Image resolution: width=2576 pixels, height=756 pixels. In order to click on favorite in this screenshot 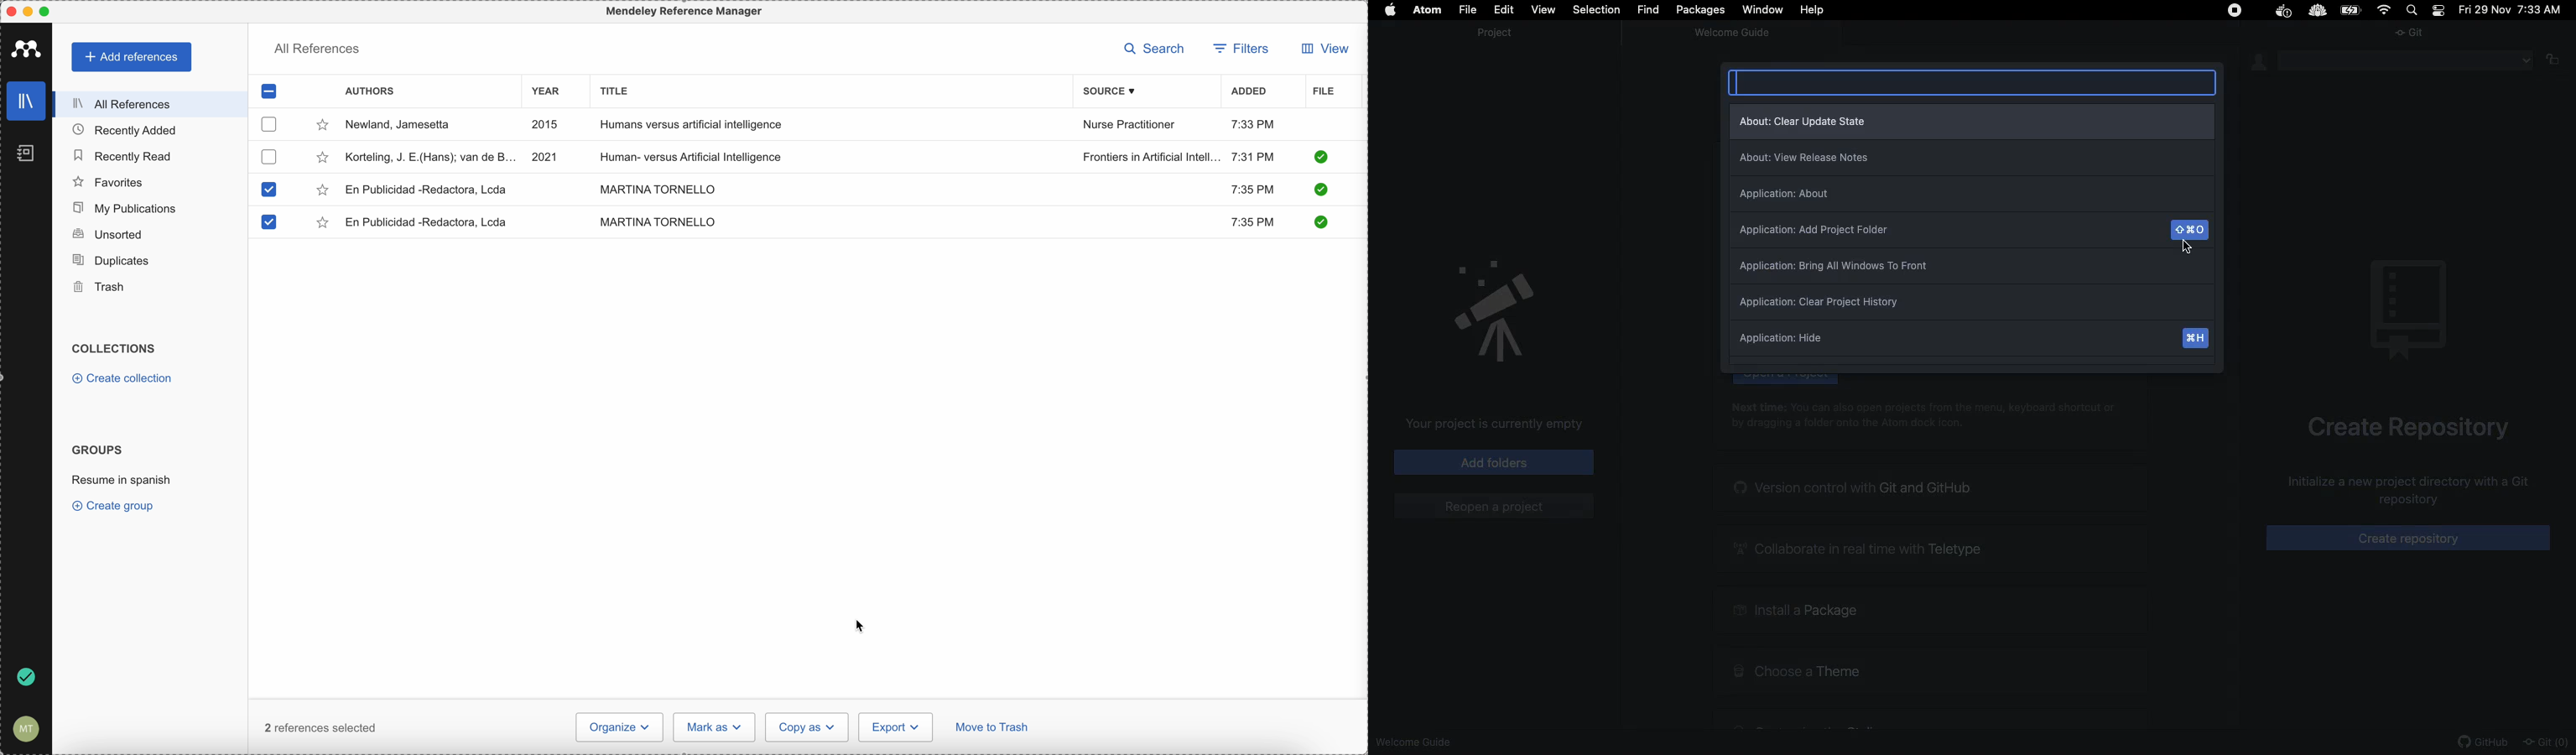, I will do `click(324, 224)`.